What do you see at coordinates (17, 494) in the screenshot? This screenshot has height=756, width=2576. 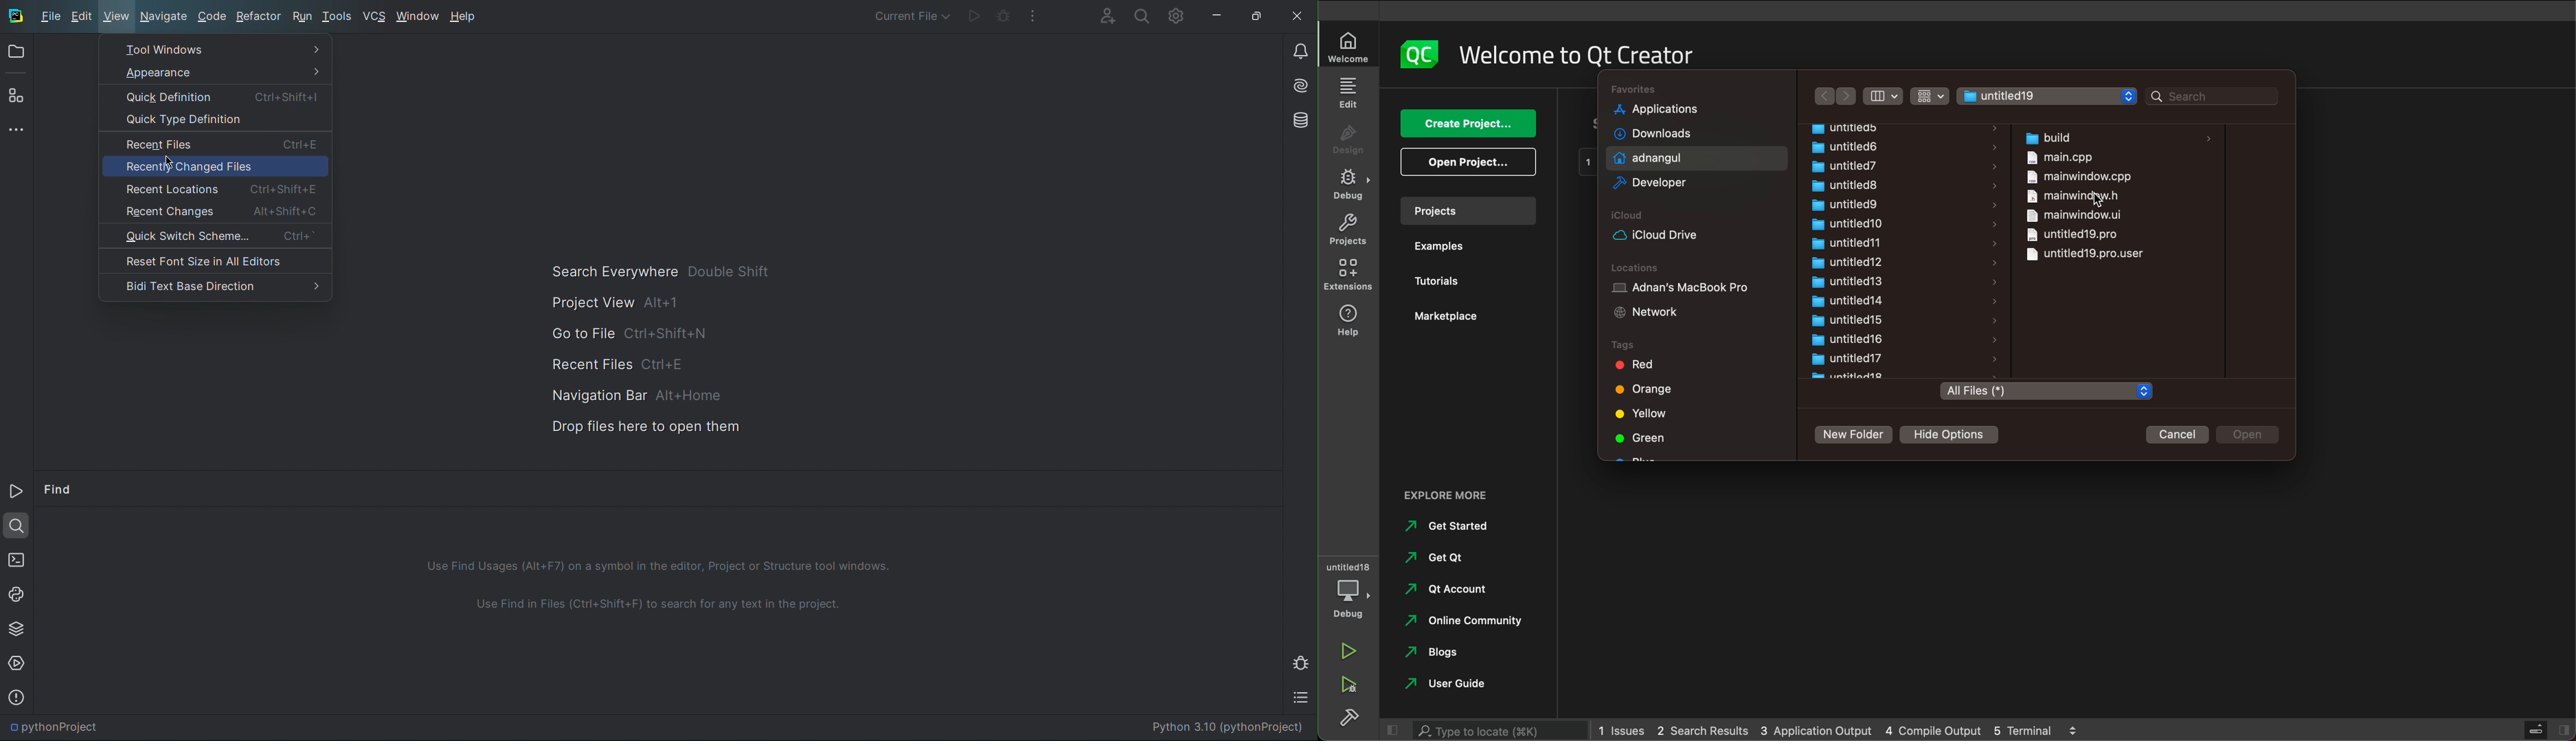 I see `Run` at bounding box center [17, 494].